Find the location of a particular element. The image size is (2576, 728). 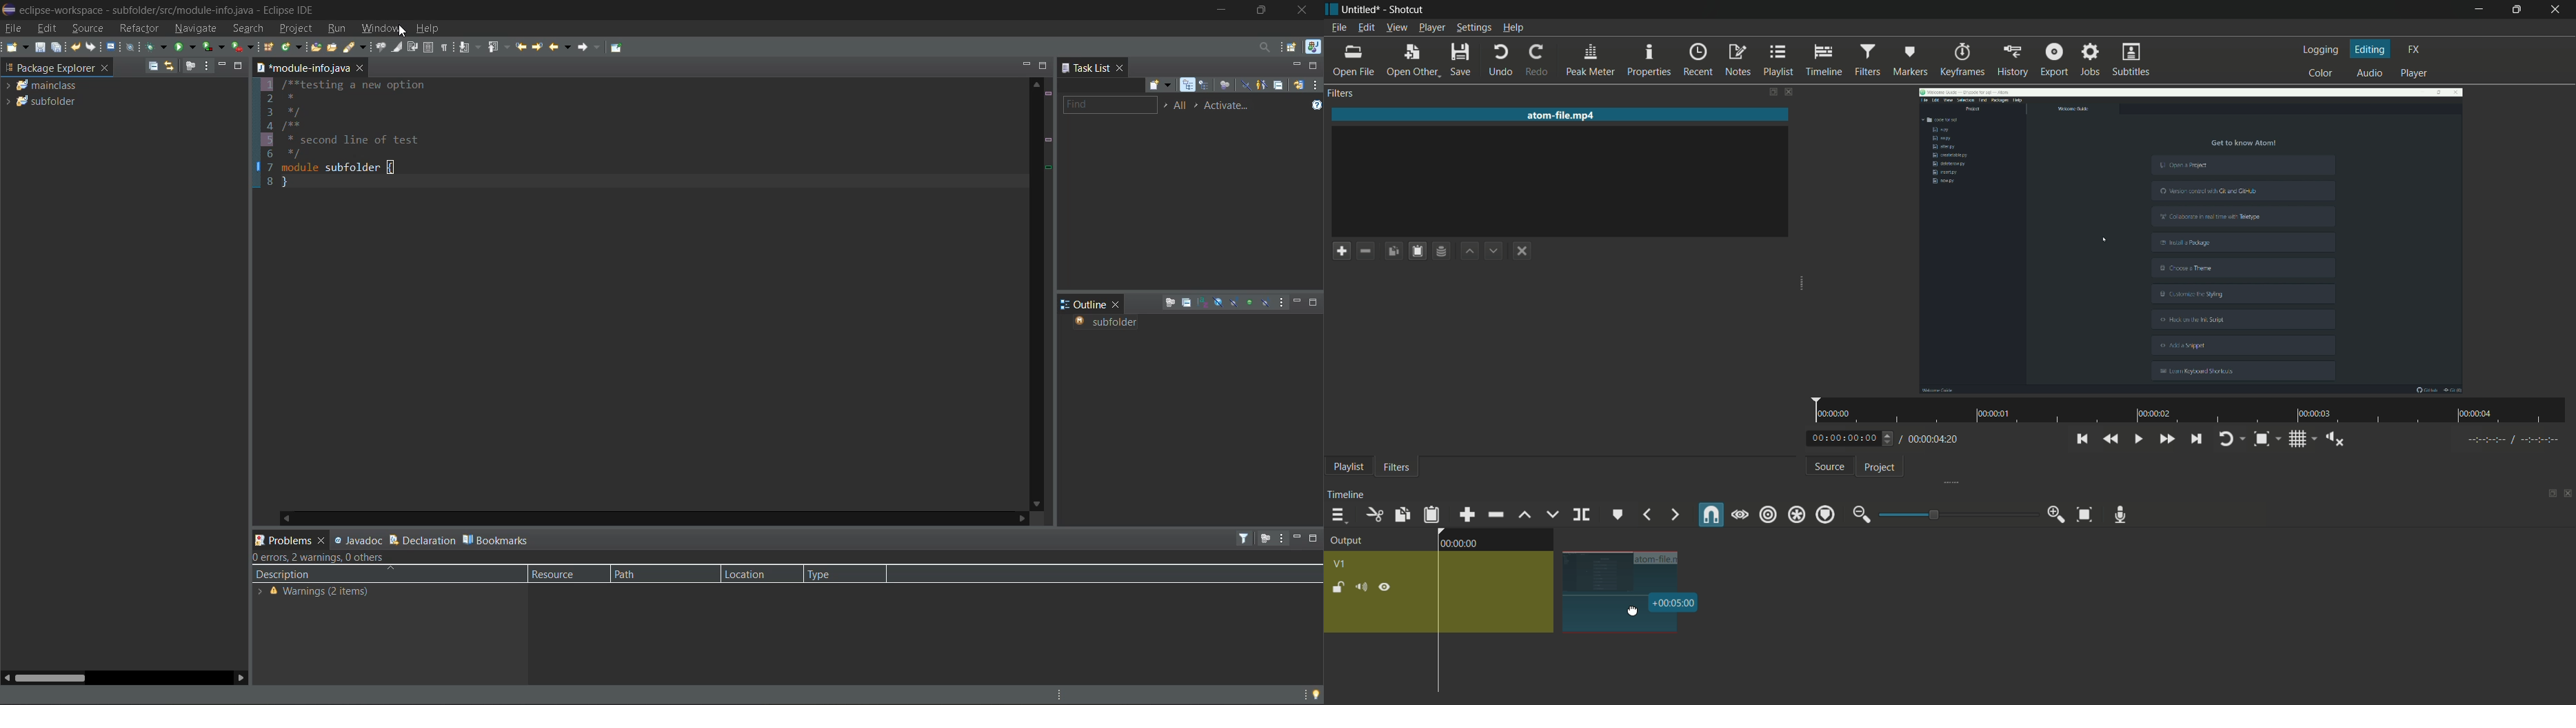

synchronize changed is located at coordinates (1298, 86).